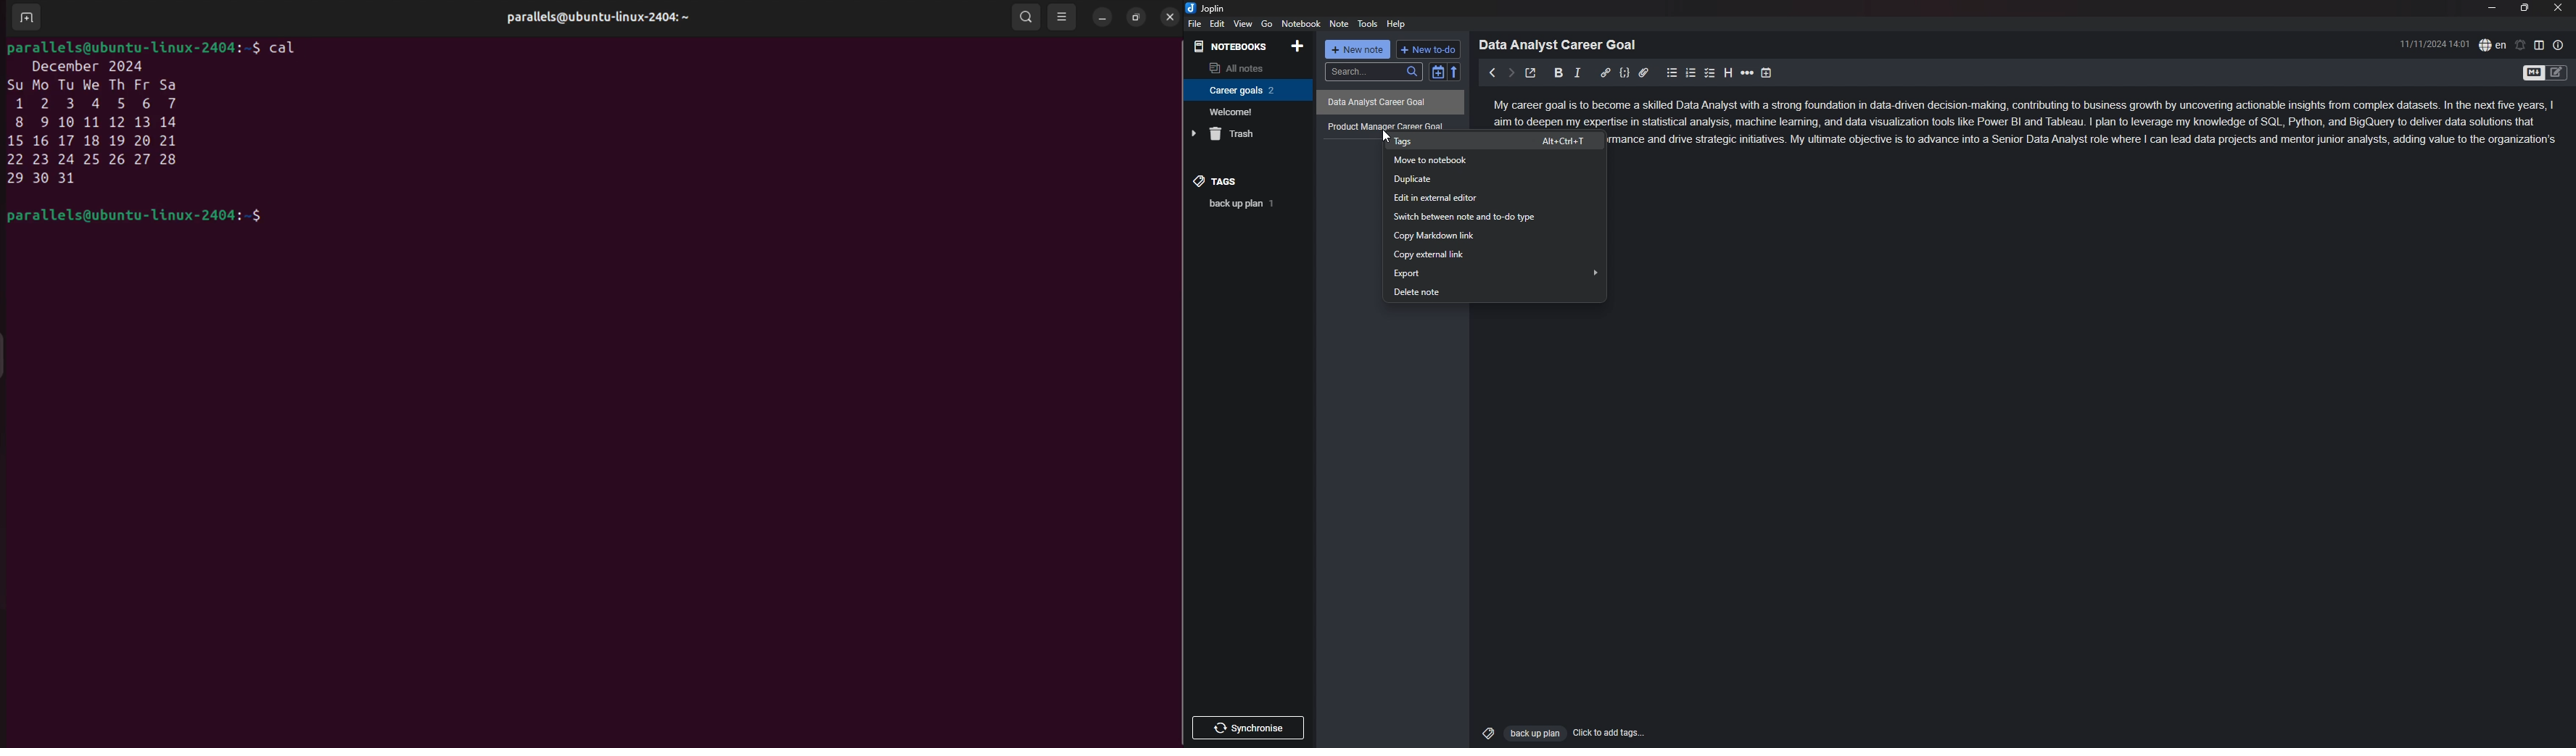  Describe the element at coordinates (1493, 273) in the screenshot. I see `export` at that location.